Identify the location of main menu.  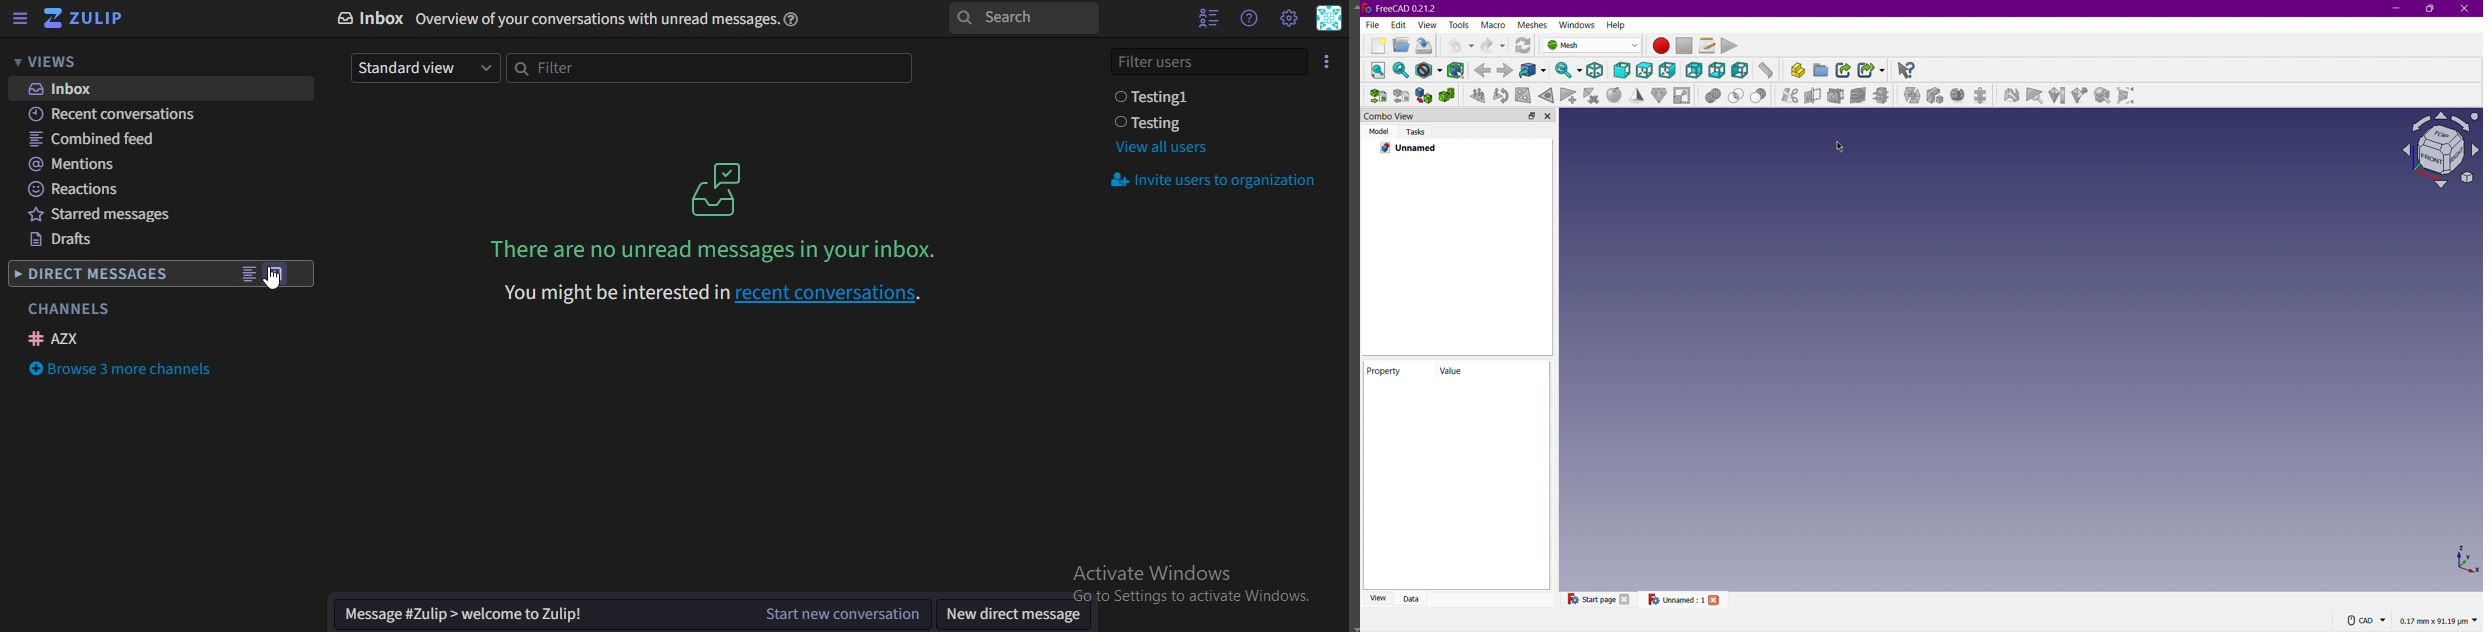
(1288, 18).